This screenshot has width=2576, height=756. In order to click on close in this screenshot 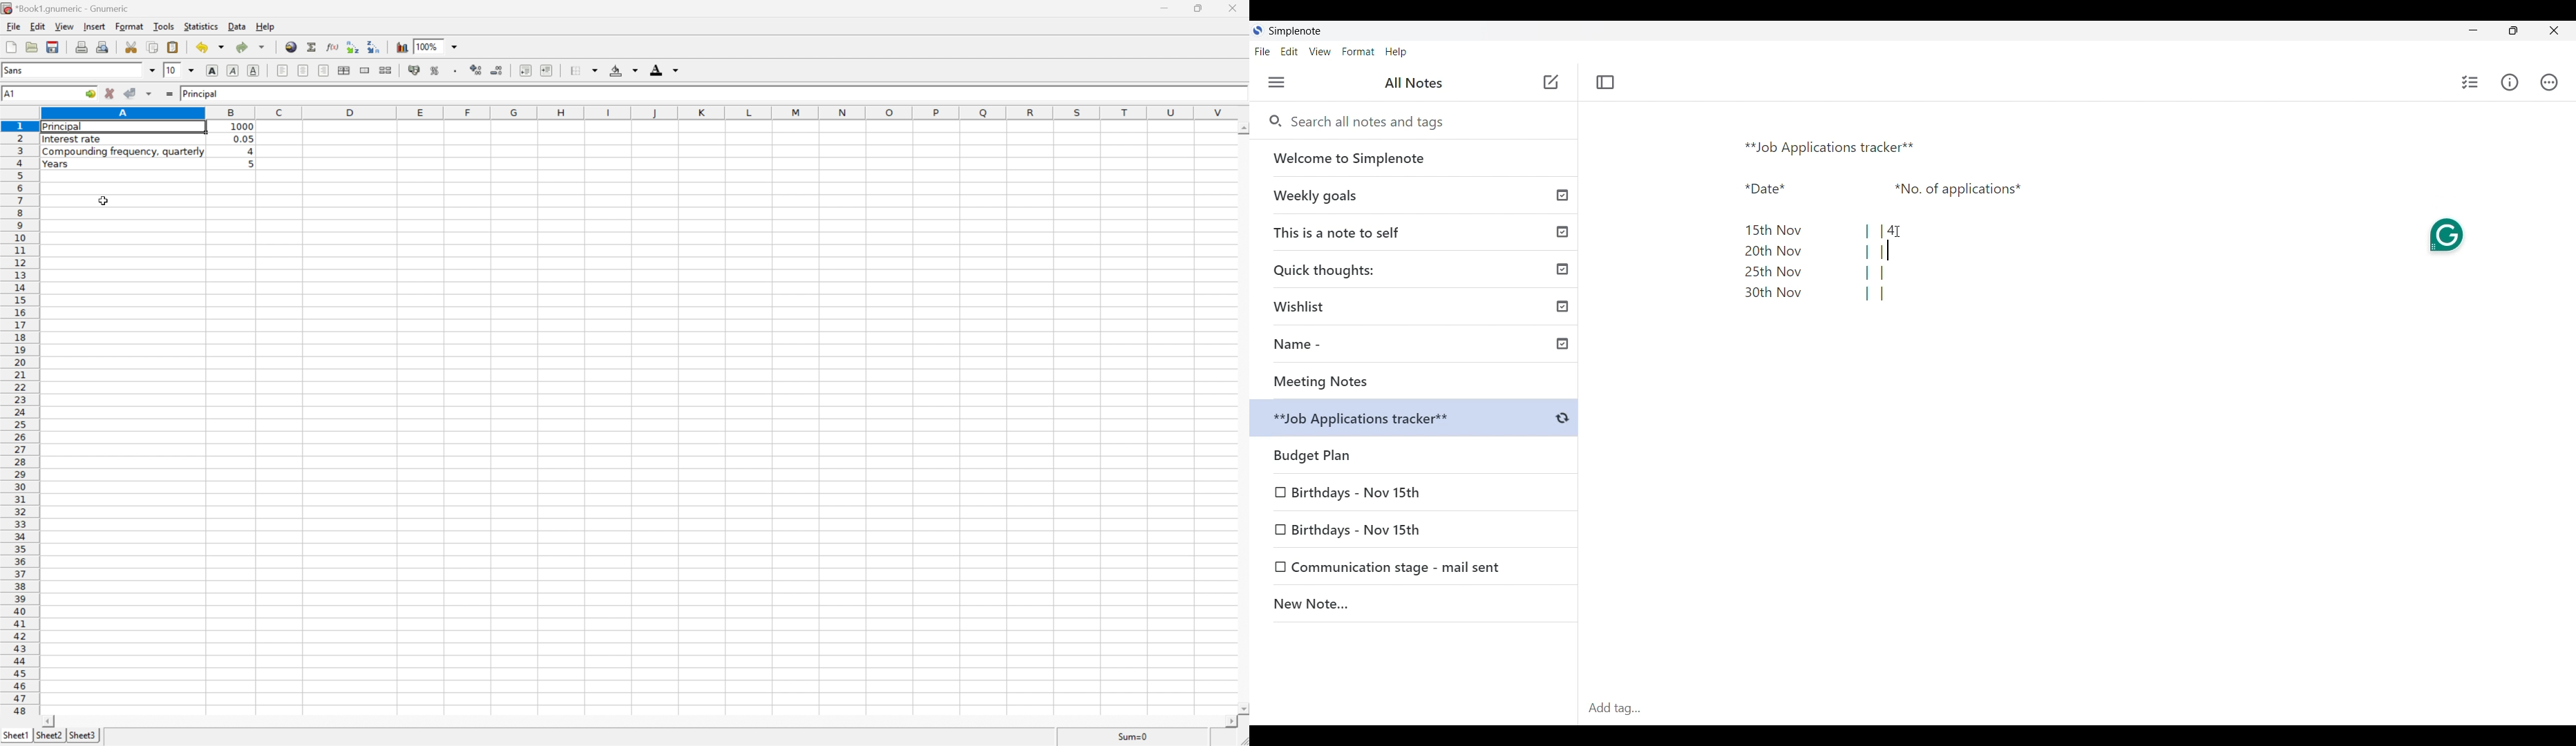, I will do `click(1236, 8)`.